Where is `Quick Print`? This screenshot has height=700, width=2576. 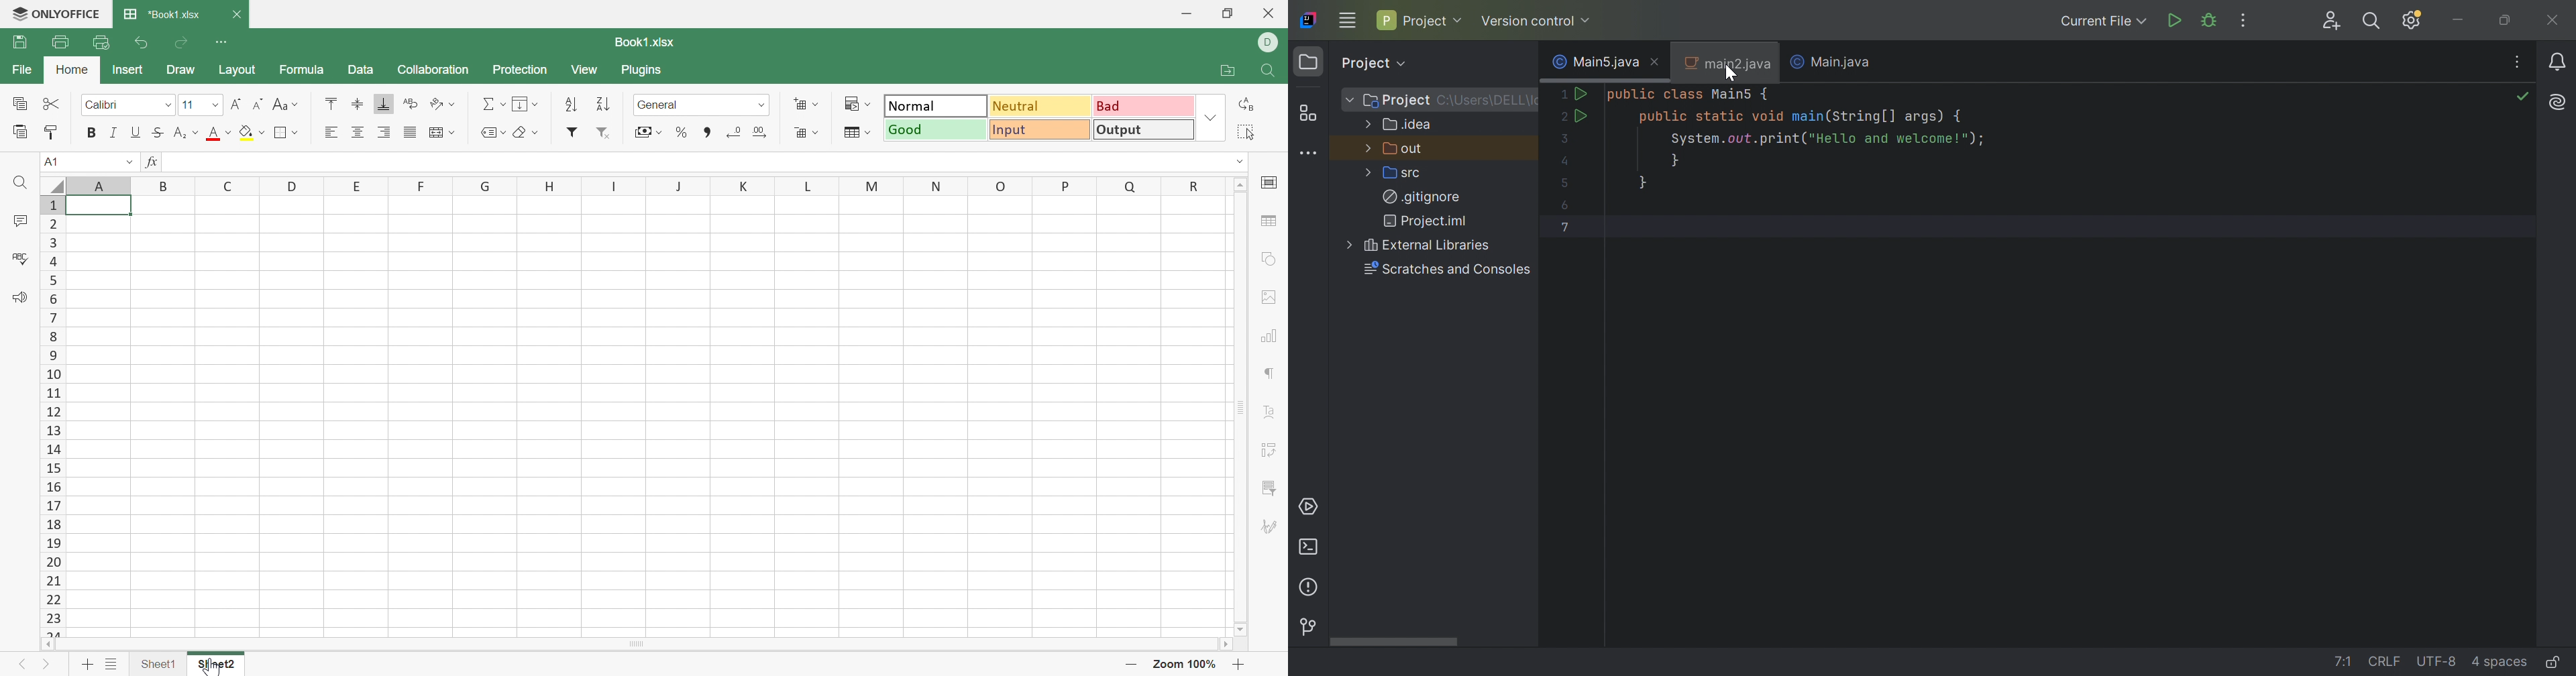
Quick Print is located at coordinates (100, 41).